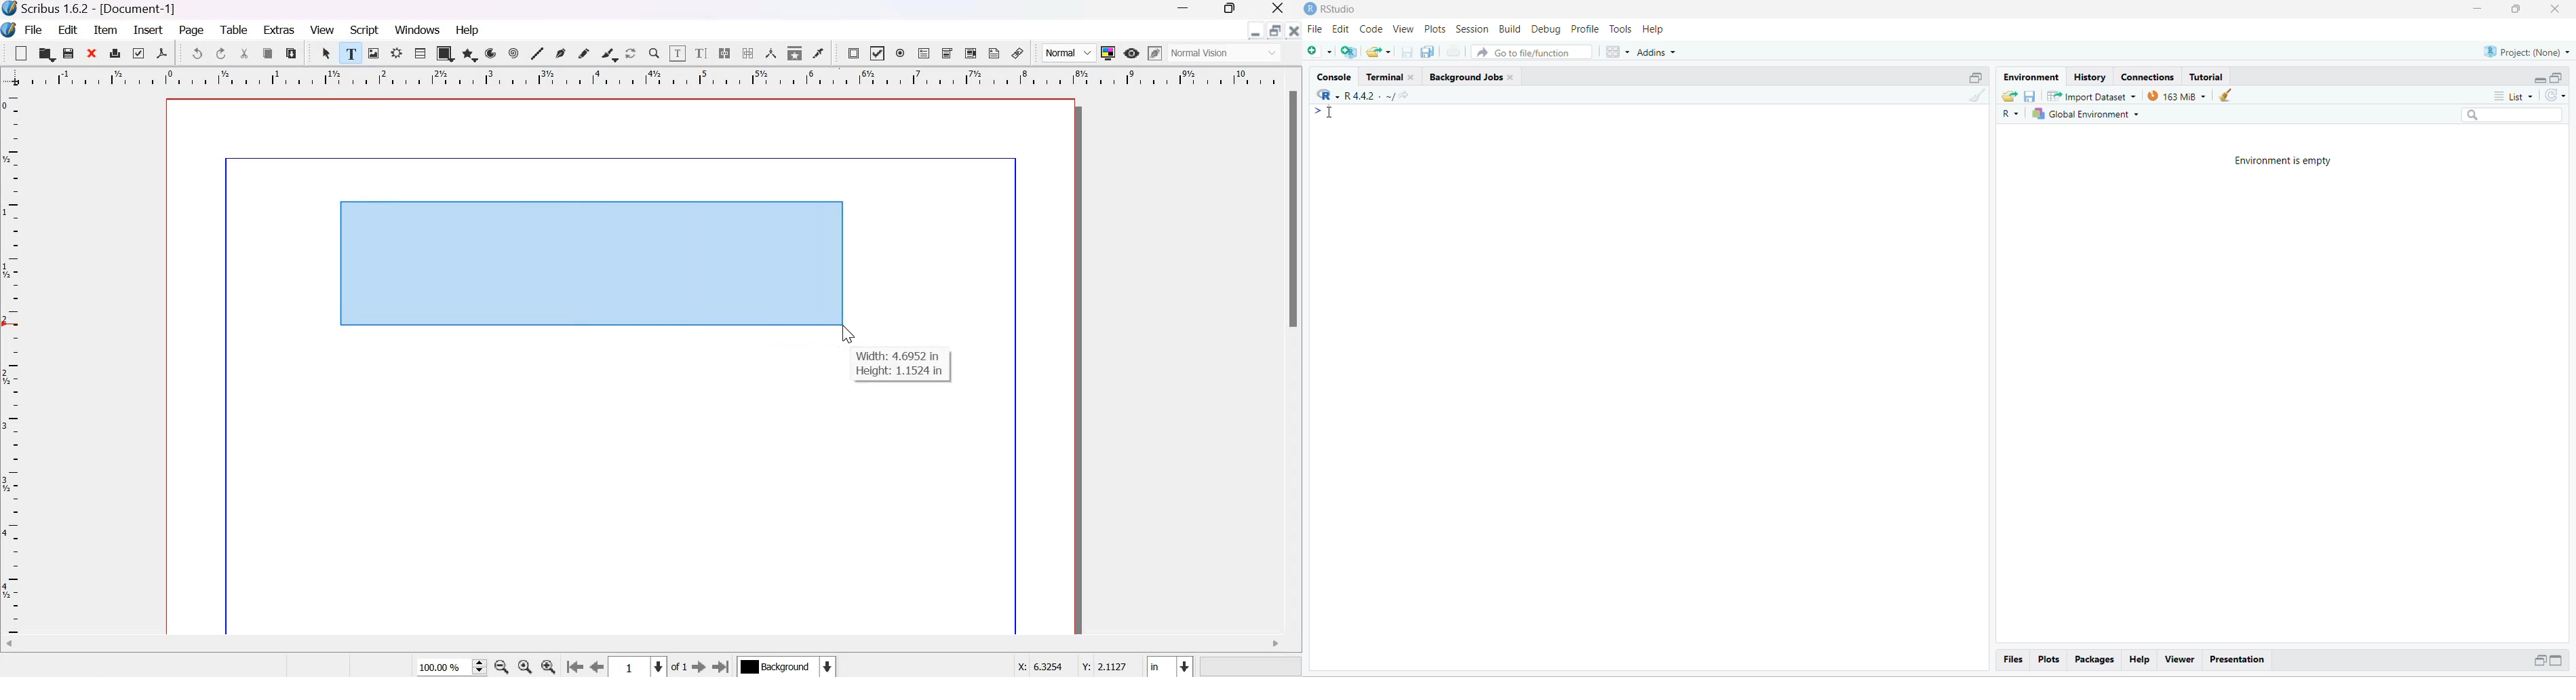  What do you see at coordinates (1328, 112) in the screenshot?
I see `cursor` at bounding box center [1328, 112].